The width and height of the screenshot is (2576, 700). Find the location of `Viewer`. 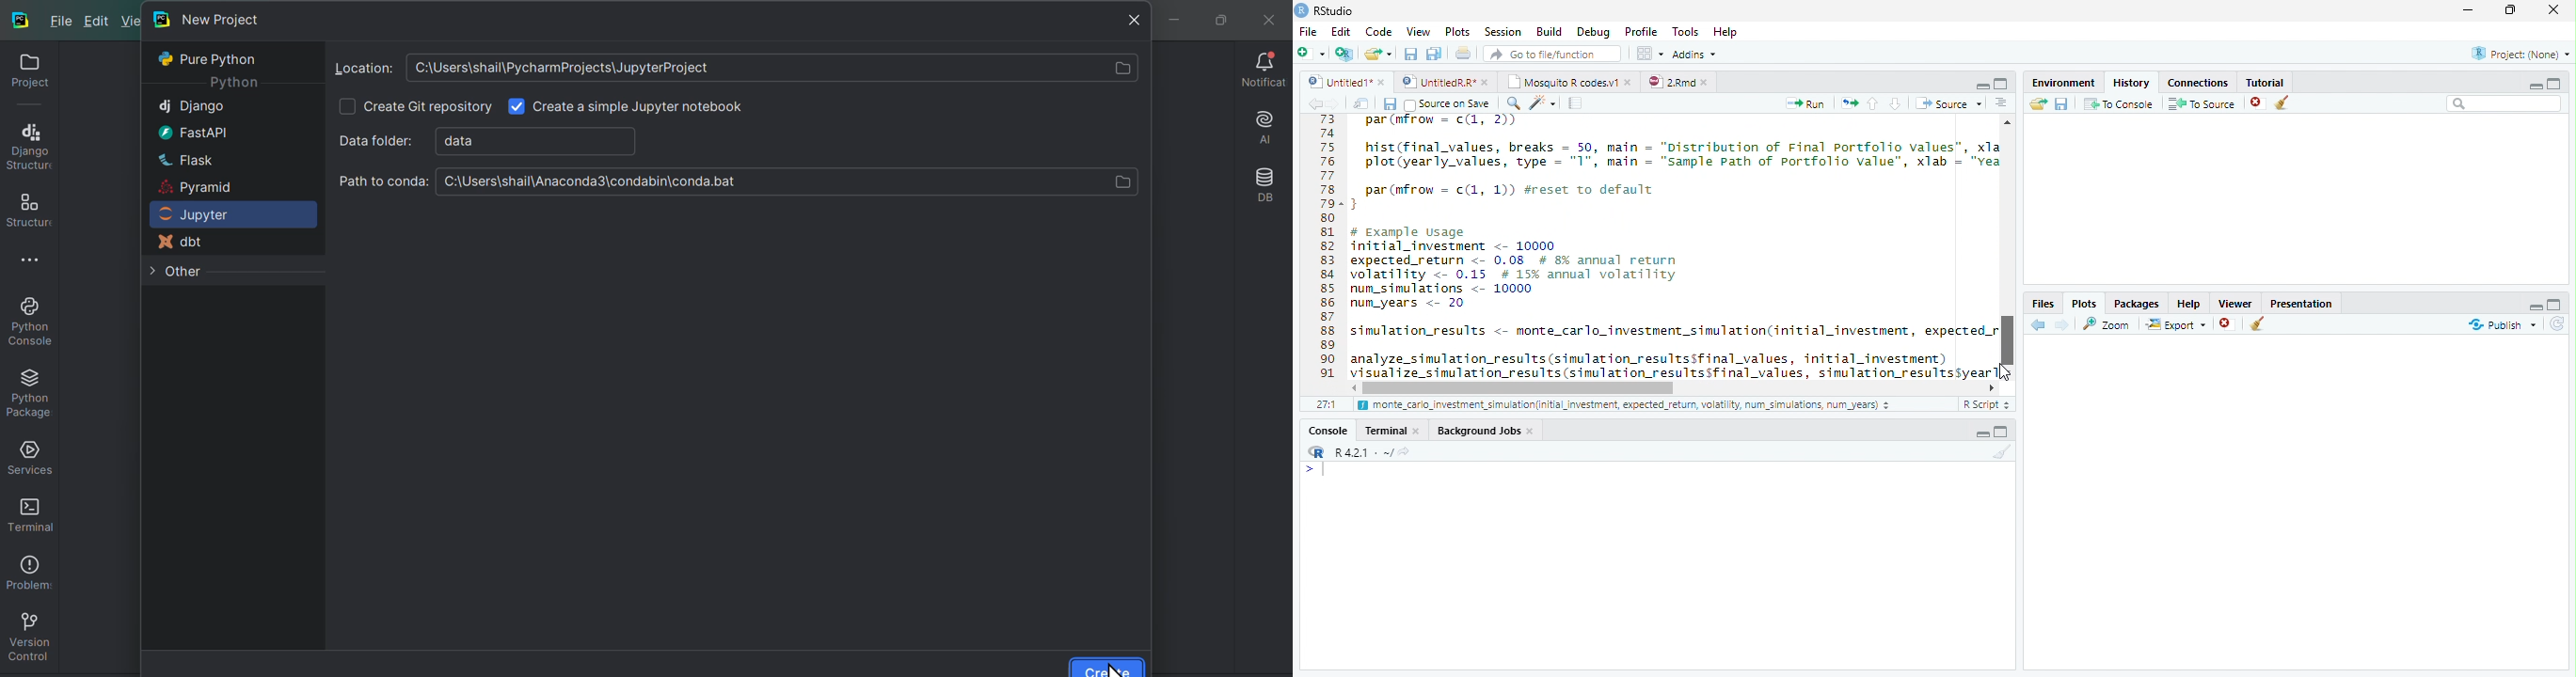

Viewer is located at coordinates (2236, 301).